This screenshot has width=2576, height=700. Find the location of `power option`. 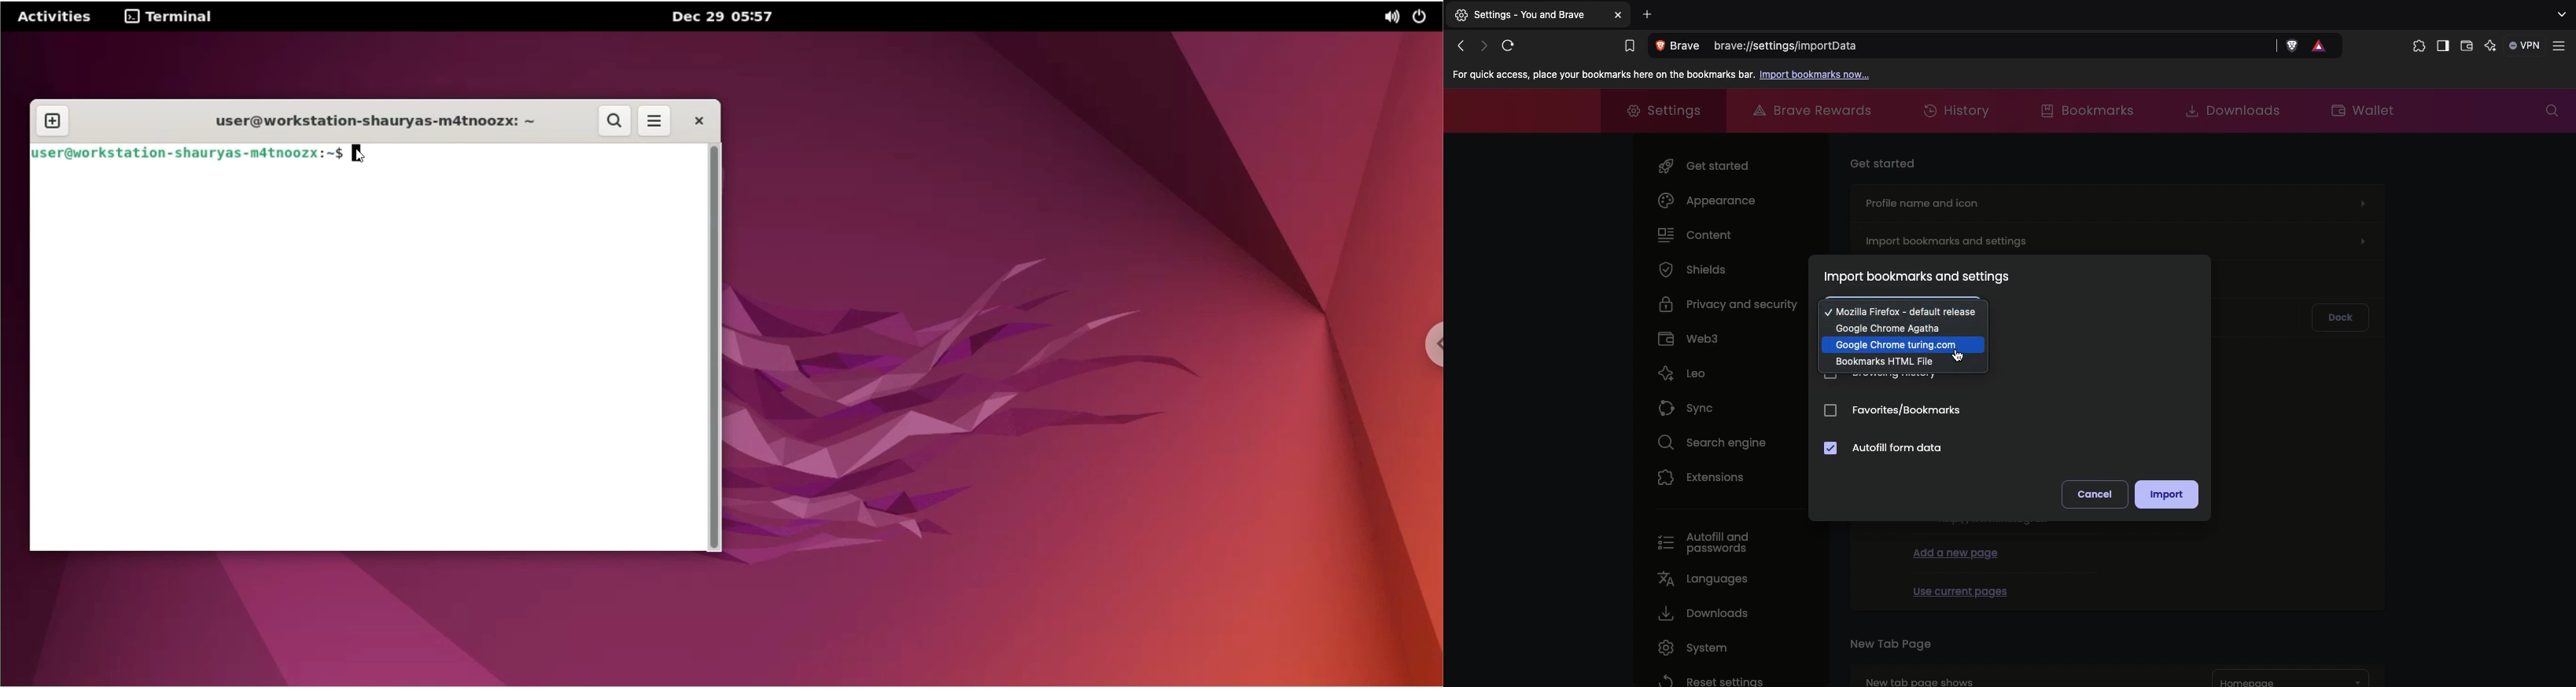

power option is located at coordinates (1425, 16).